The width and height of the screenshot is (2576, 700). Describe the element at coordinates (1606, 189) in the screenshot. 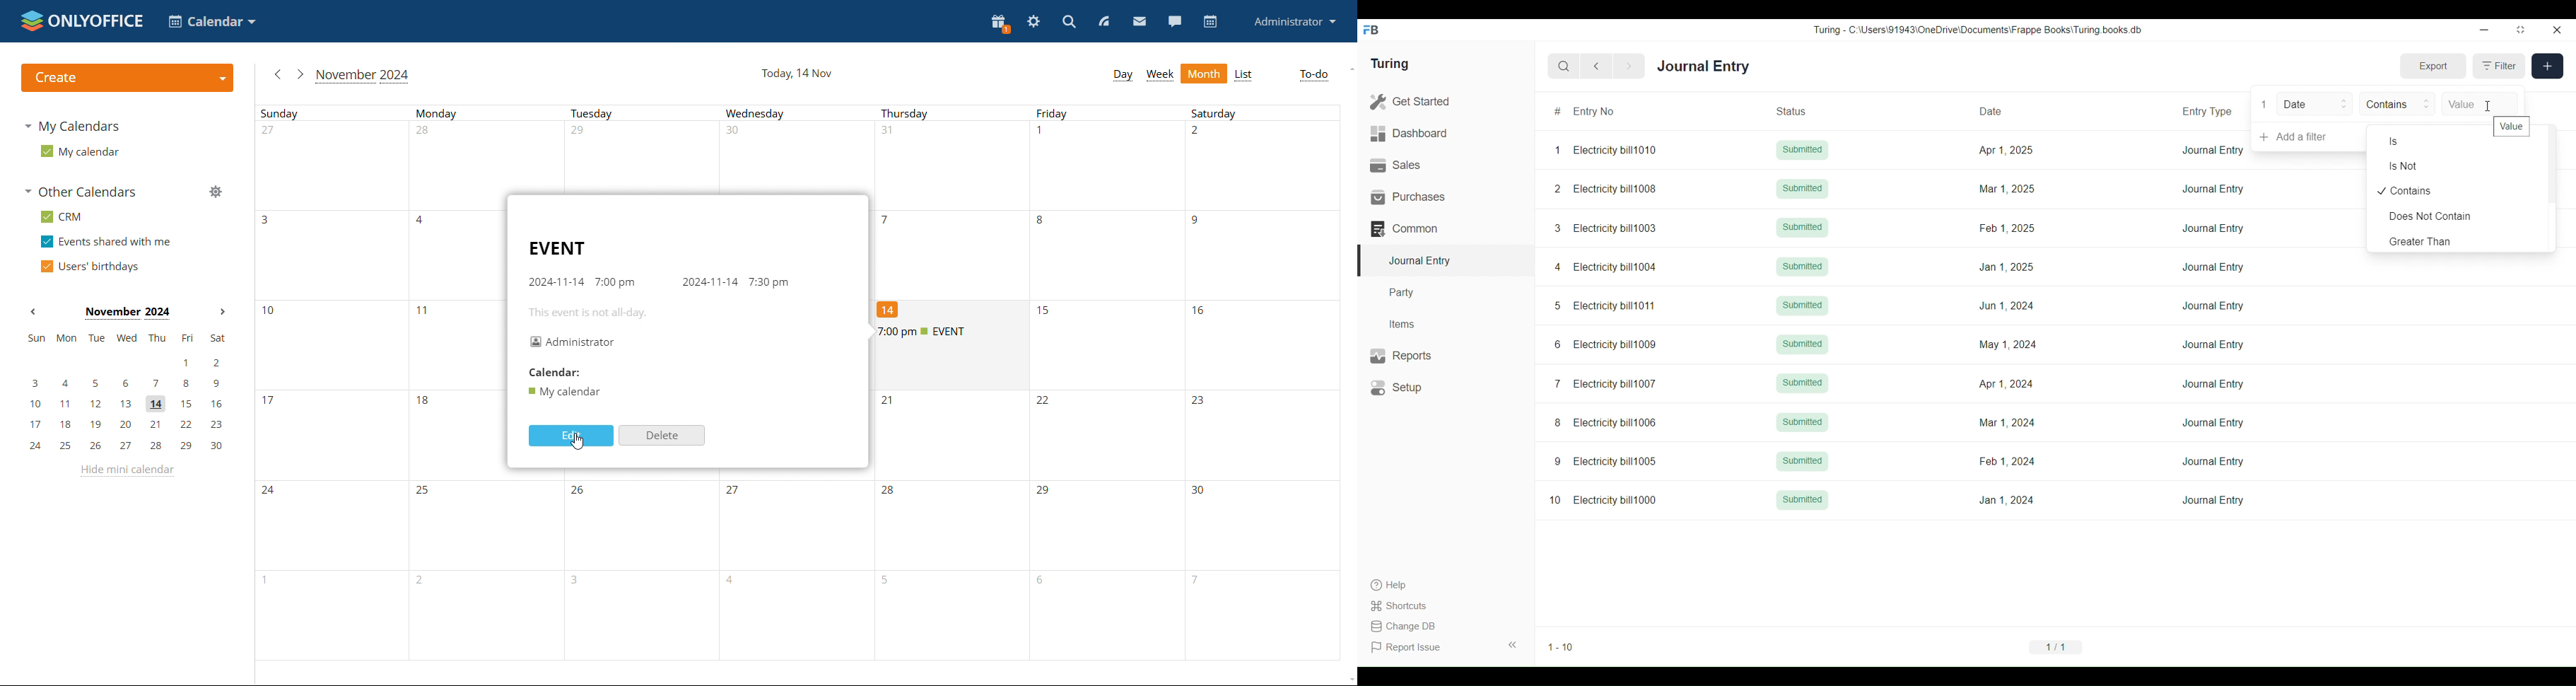

I see `2 Electricity bill1008` at that location.